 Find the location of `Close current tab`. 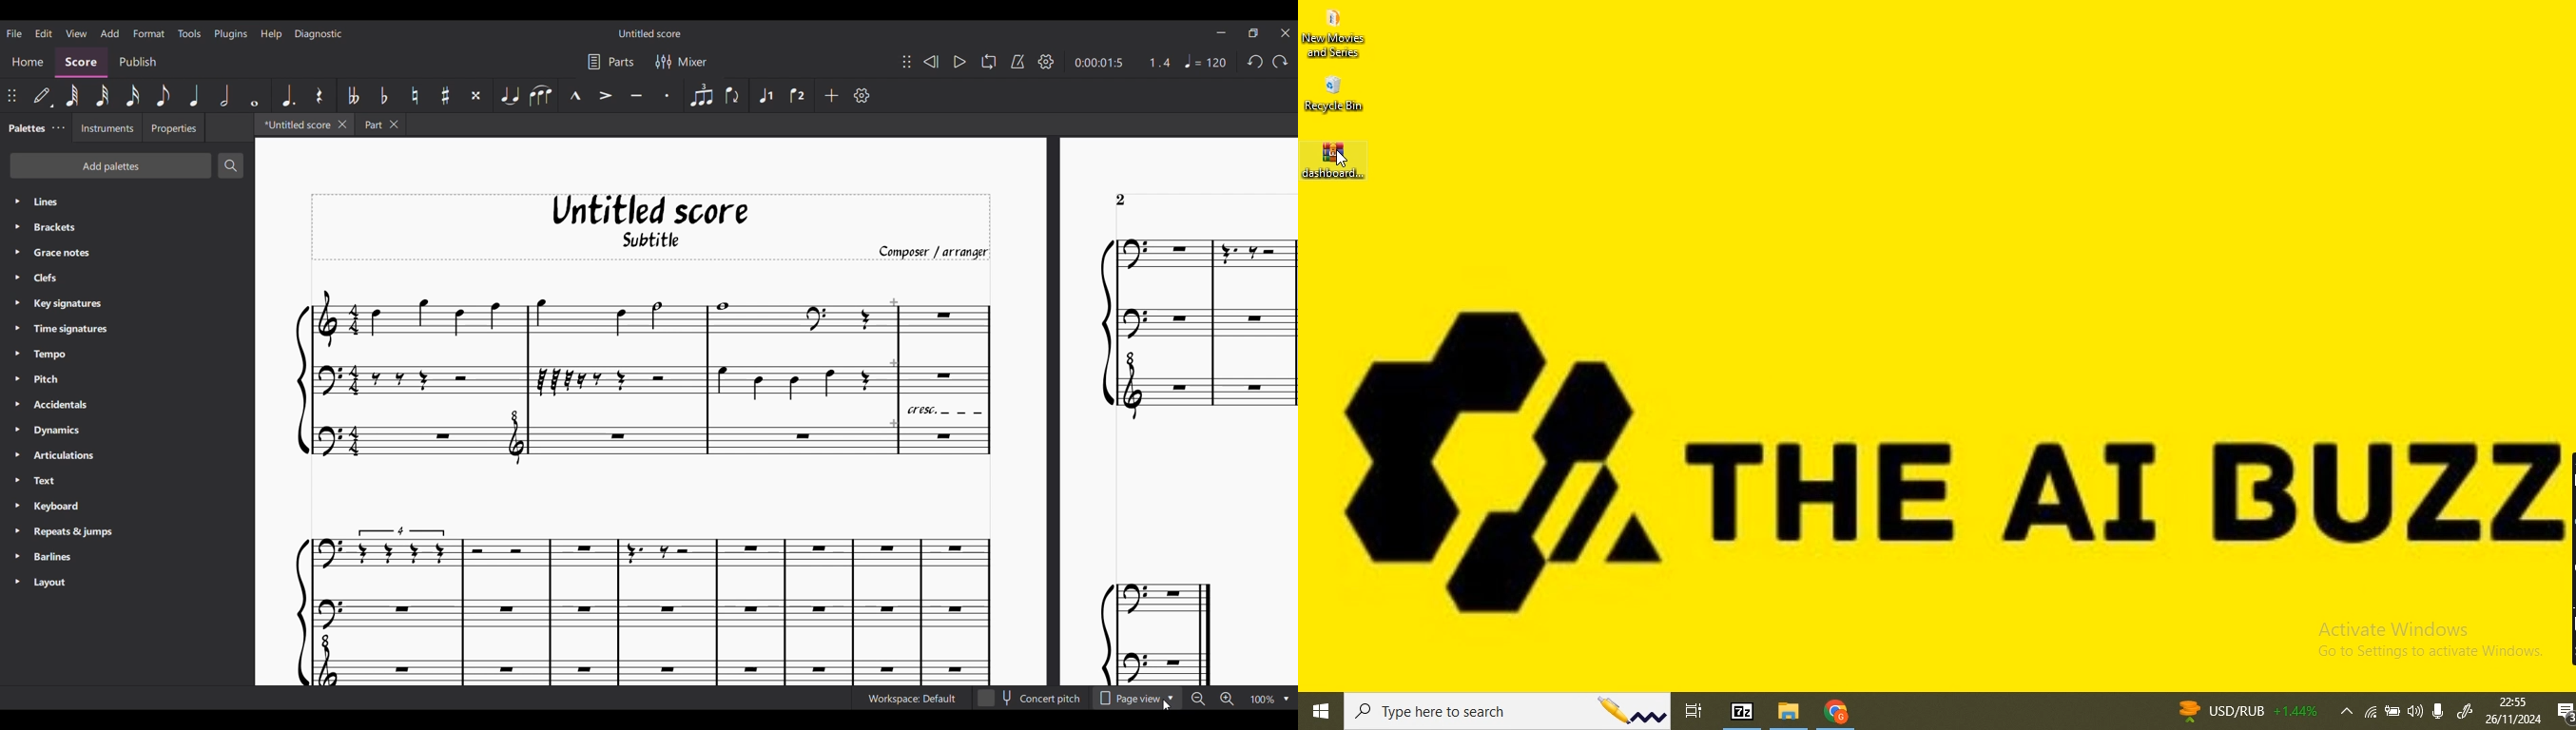

Close current tab is located at coordinates (344, 124).